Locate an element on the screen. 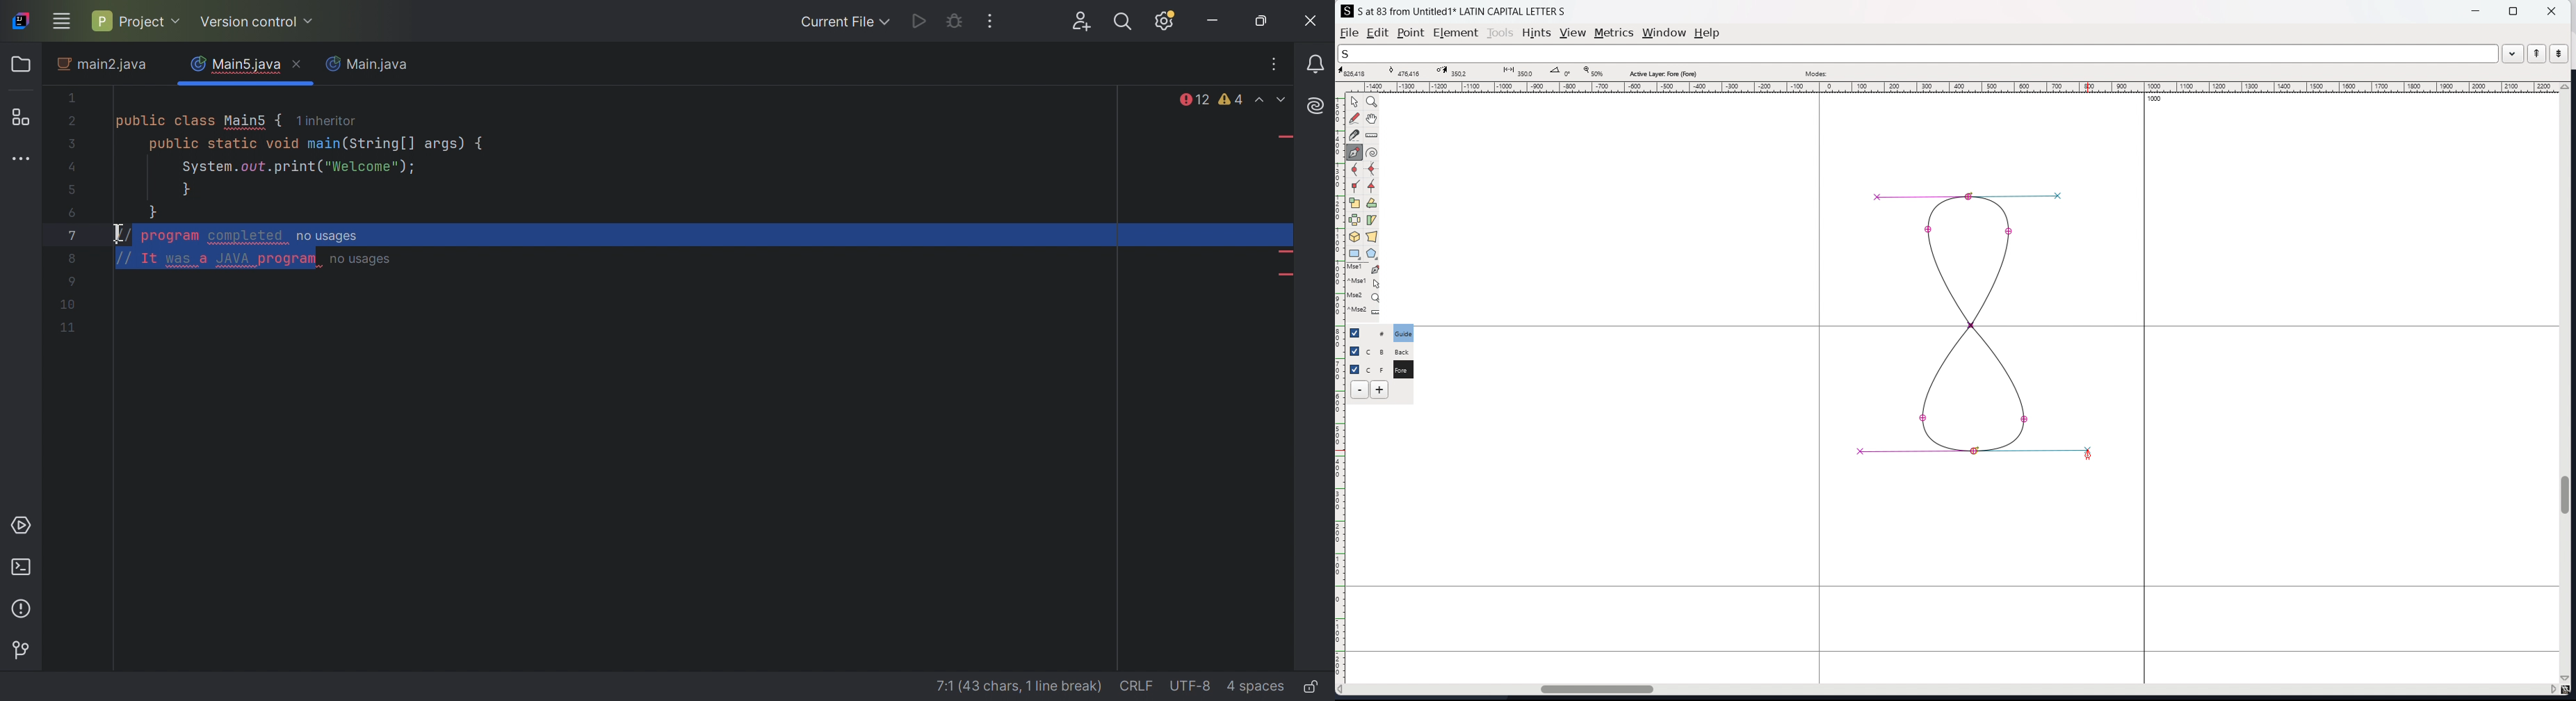  ^Mse2 is located at coordinates (1365, 312).